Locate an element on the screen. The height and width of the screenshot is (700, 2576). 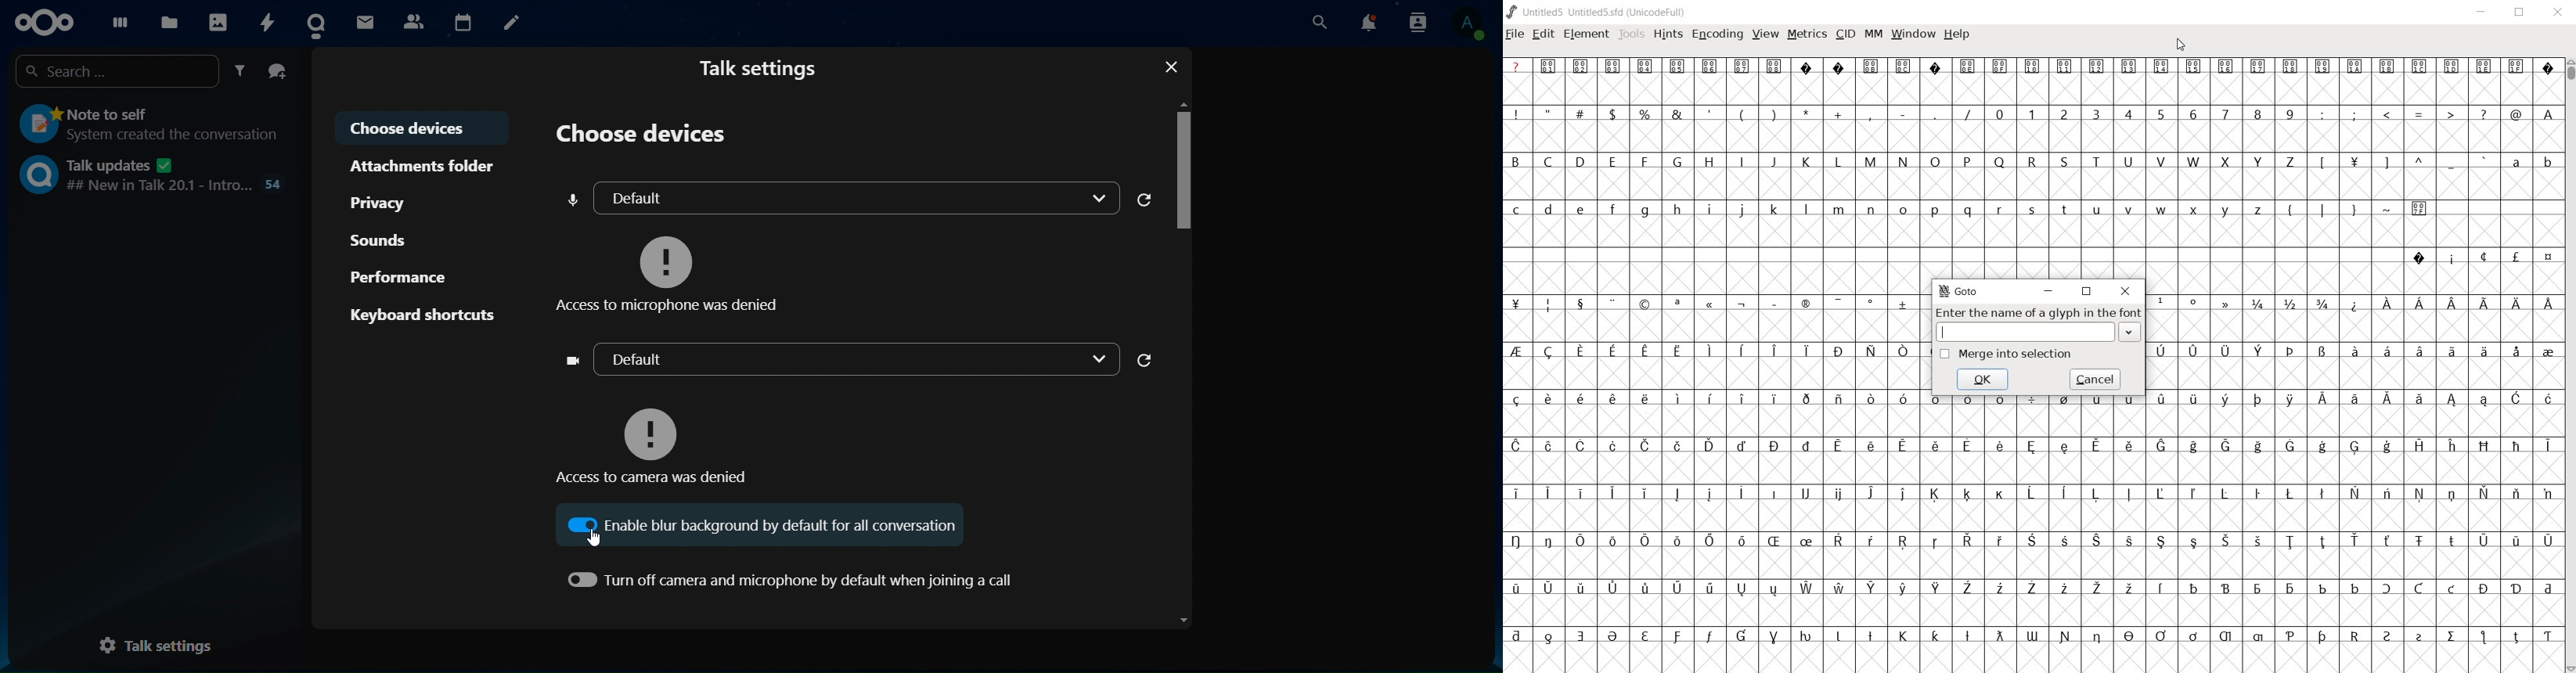
close is located at coordinates (2126, 291).